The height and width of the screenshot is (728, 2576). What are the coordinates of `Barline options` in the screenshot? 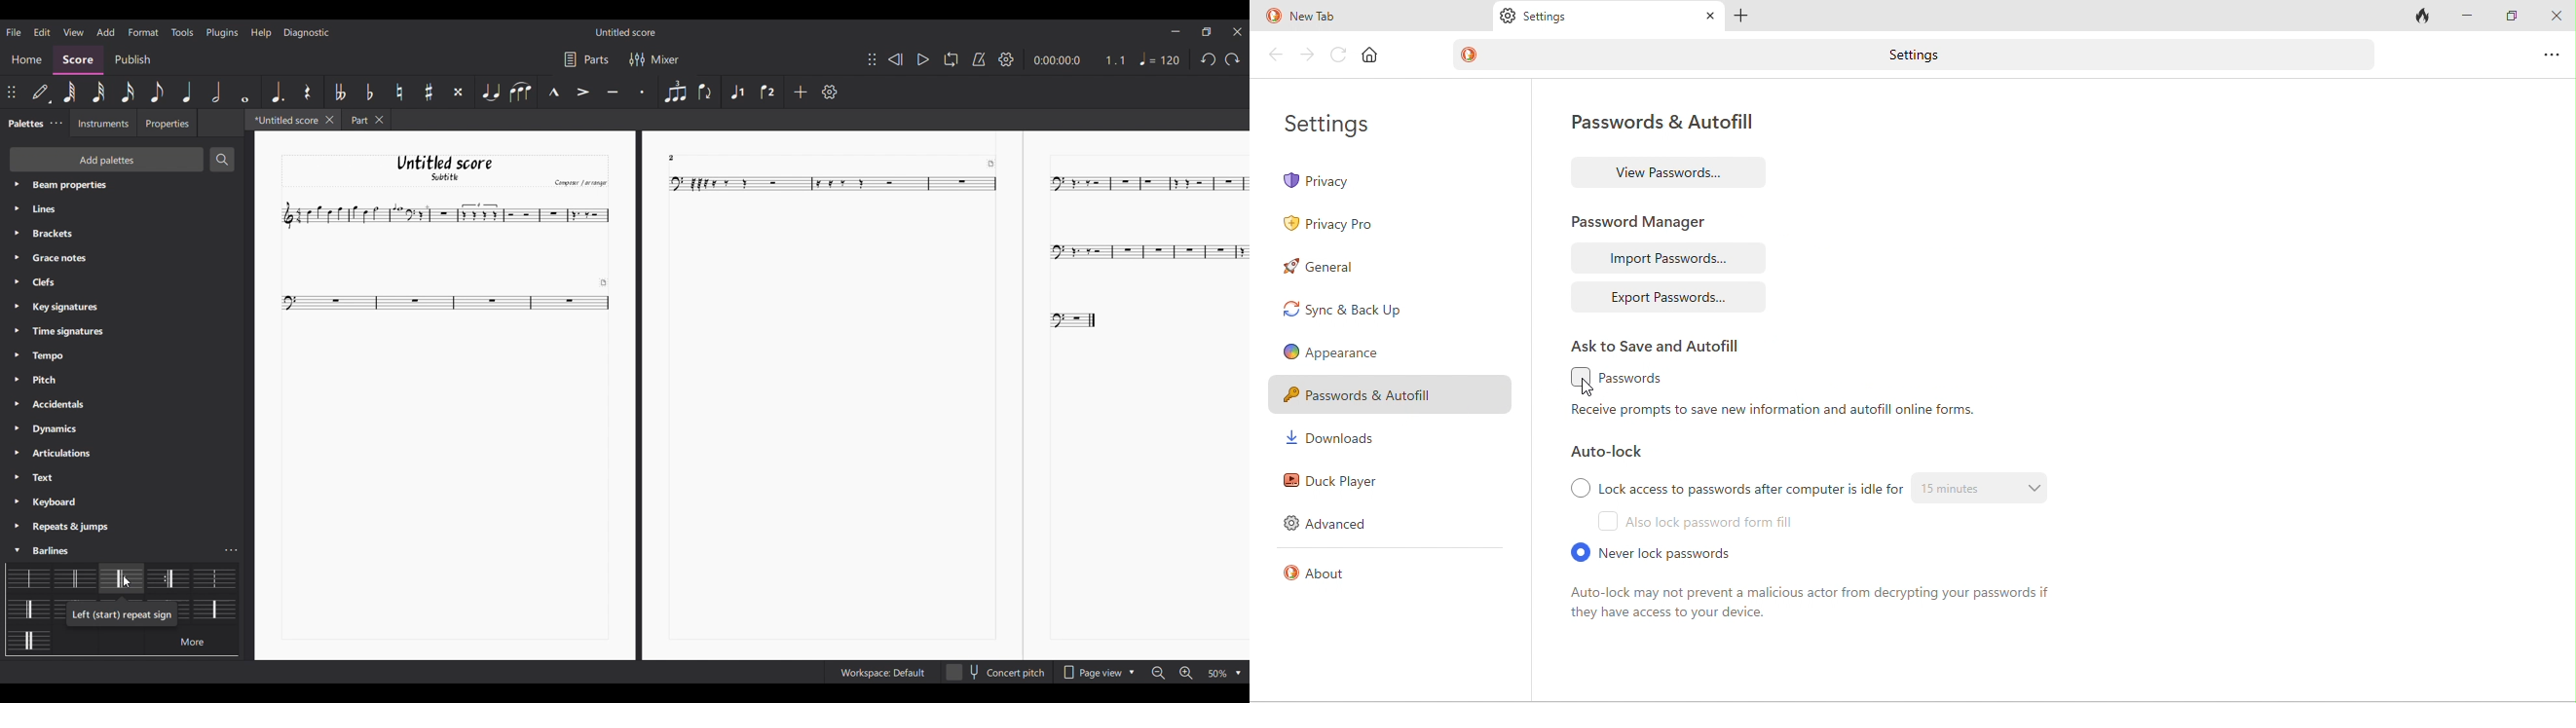 It's located at (120, 579).